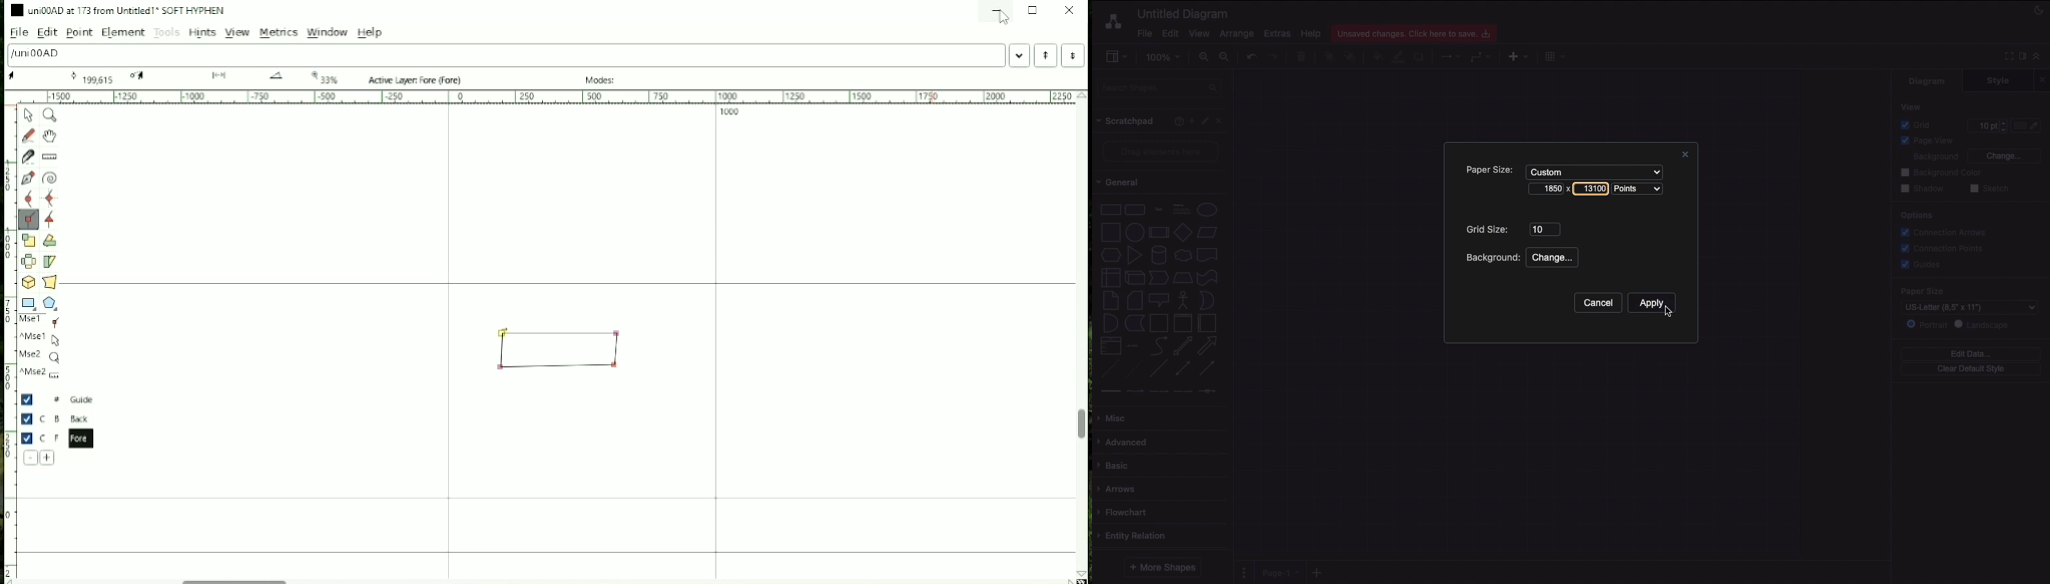 The height and width of the screenshot is (588, 2072). I want to click on Clear default style, so click(1971, 369).